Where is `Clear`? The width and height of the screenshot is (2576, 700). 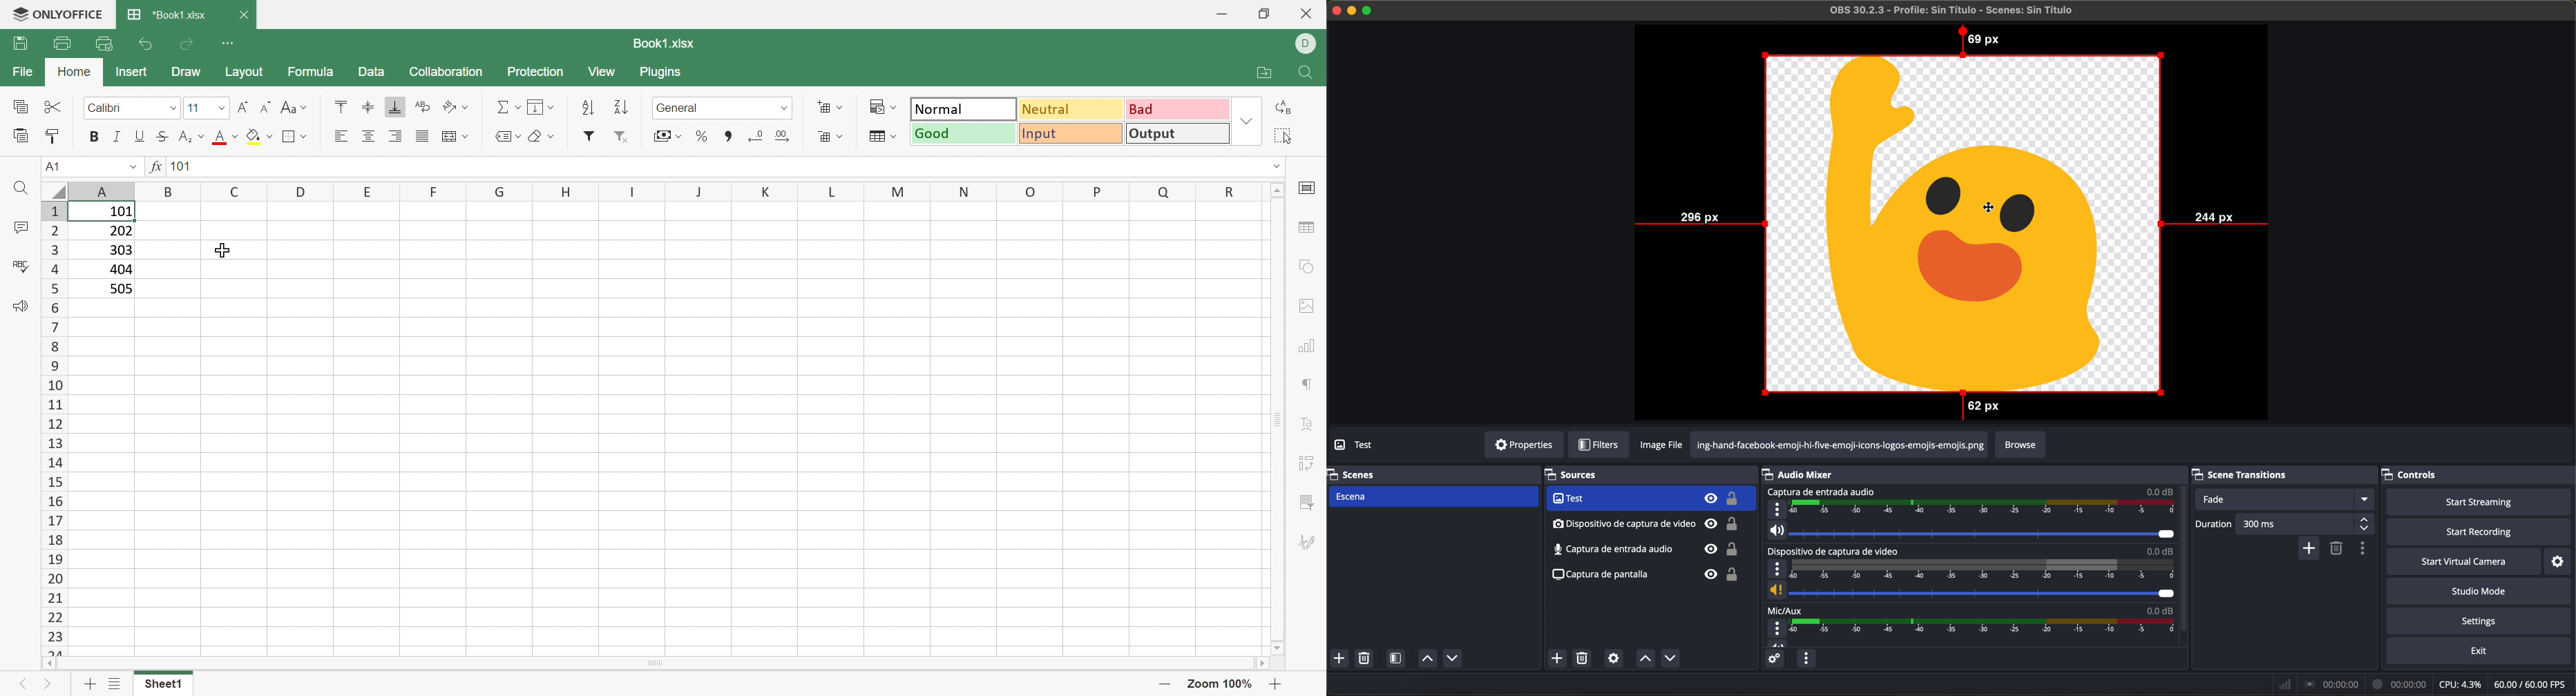
Clear is located at coordinates (540, 134).